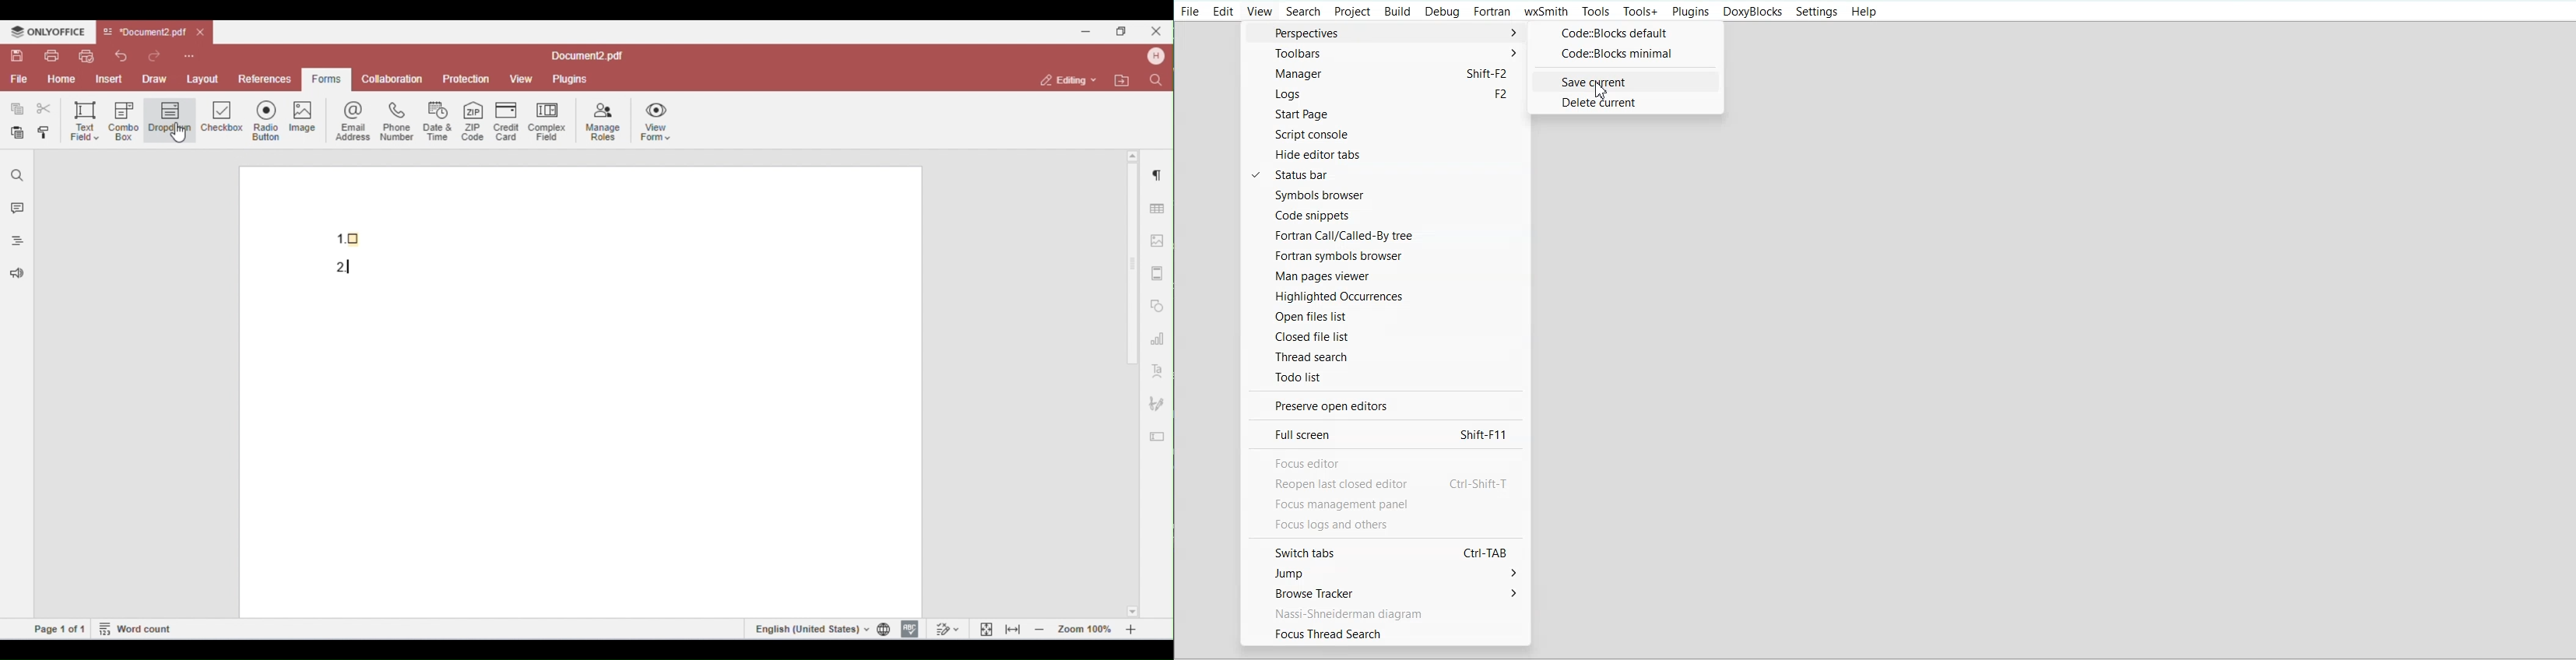 The width and height of the screenshot is (2576, 672). Describe the element at coordinates (1690, 12) in the screenshot. I see `Plugins` at that location.